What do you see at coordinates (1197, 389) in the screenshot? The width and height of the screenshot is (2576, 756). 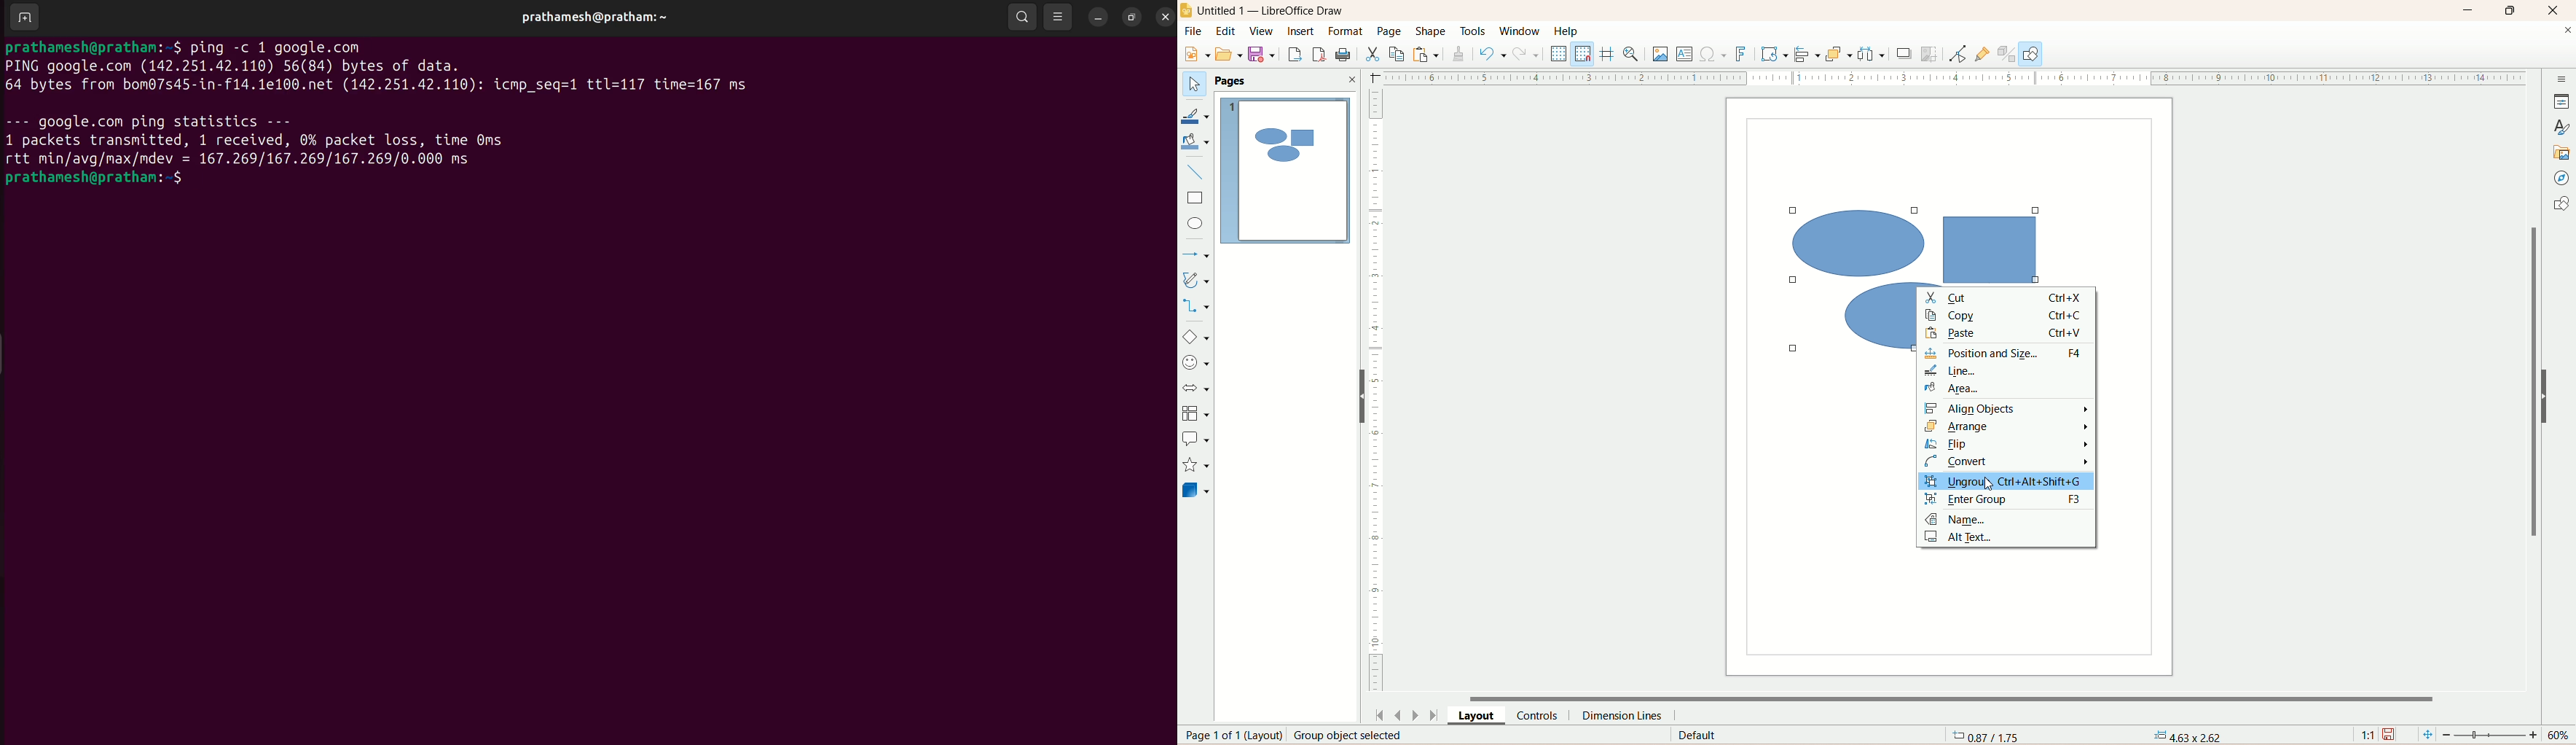 I see `block arrows` at bounding box center [1197, 389].